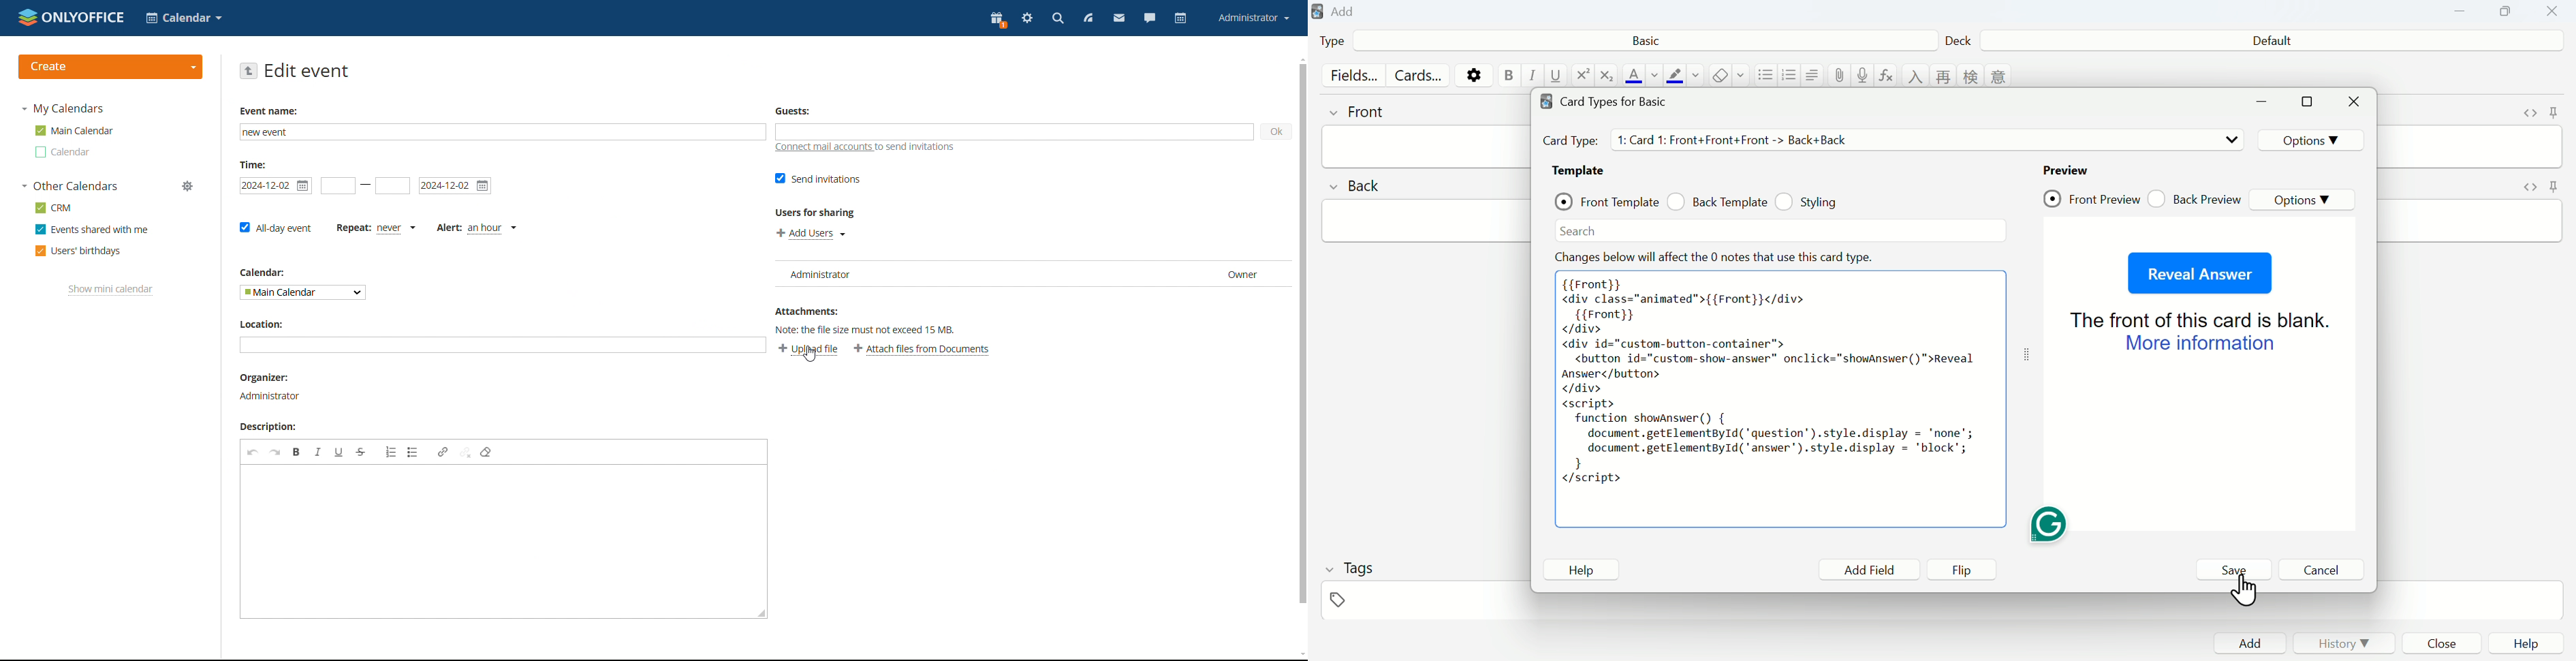 The image size is (2576, 672). Describe the element at coordinates (2313, 140) in the screenshot. I see `Options` at that location.